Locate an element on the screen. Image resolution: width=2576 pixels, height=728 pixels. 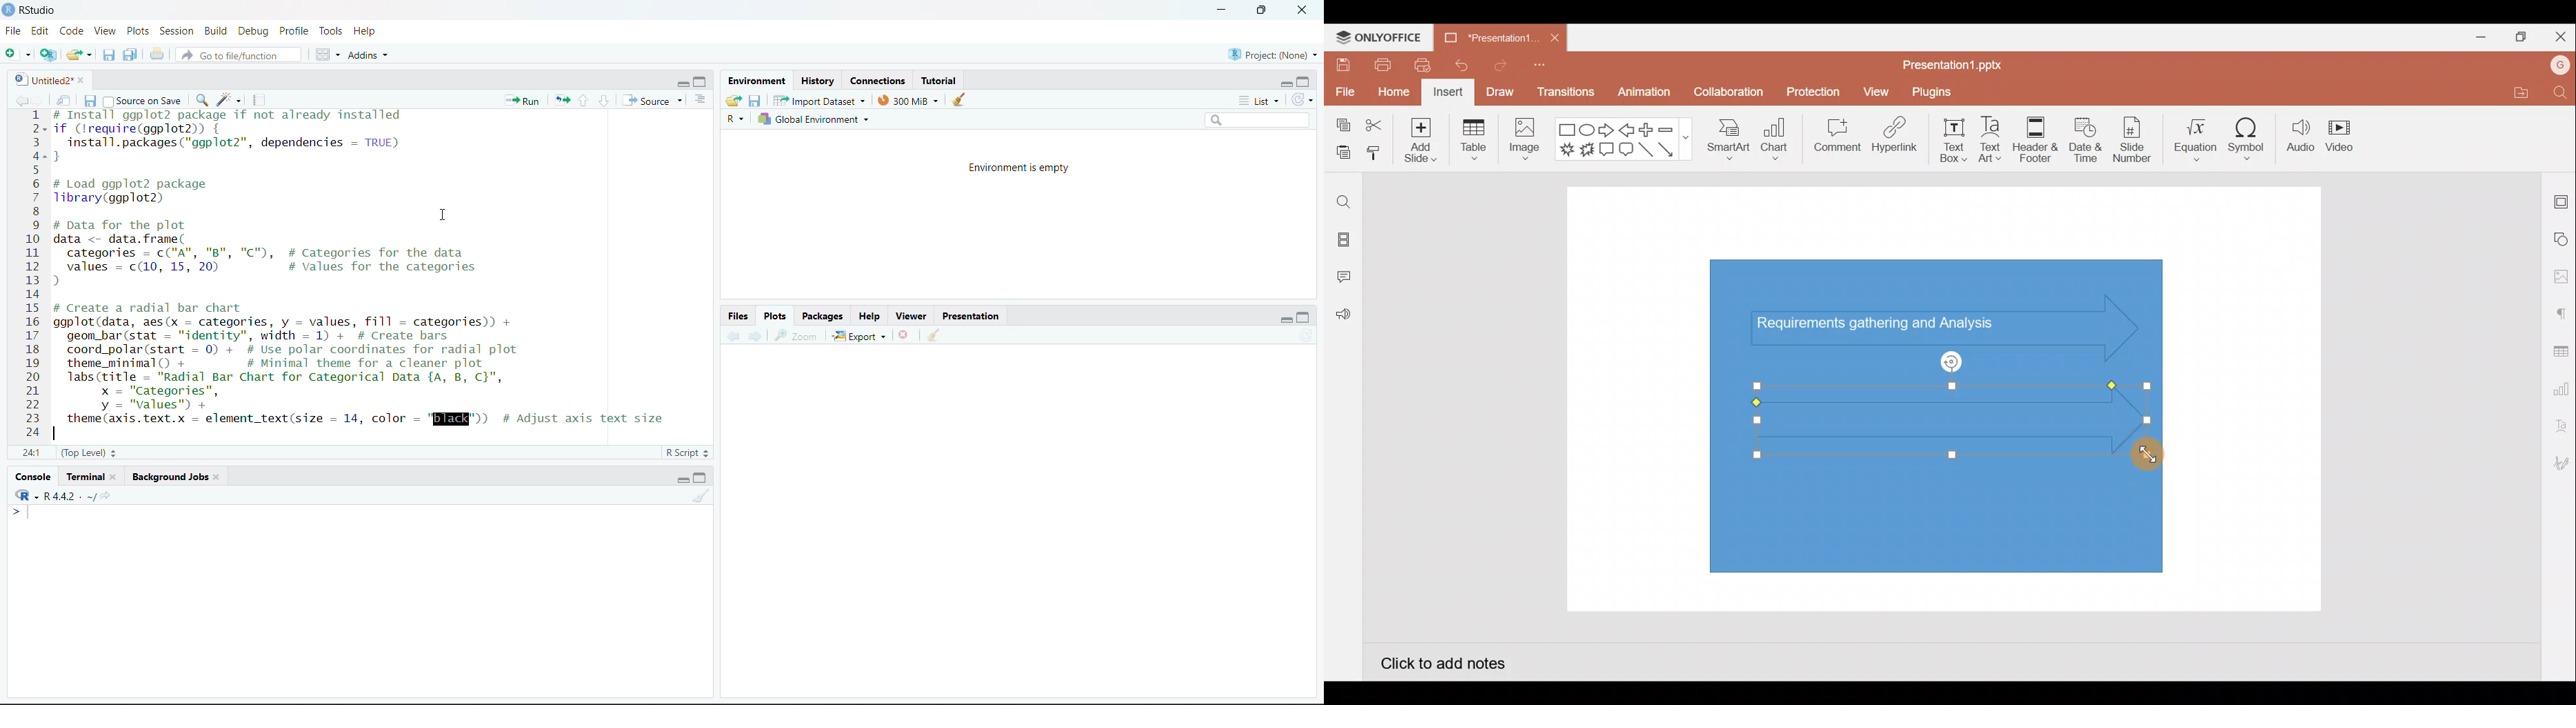
Rounded Rectangular callout is located at coordinates (1626, 148).